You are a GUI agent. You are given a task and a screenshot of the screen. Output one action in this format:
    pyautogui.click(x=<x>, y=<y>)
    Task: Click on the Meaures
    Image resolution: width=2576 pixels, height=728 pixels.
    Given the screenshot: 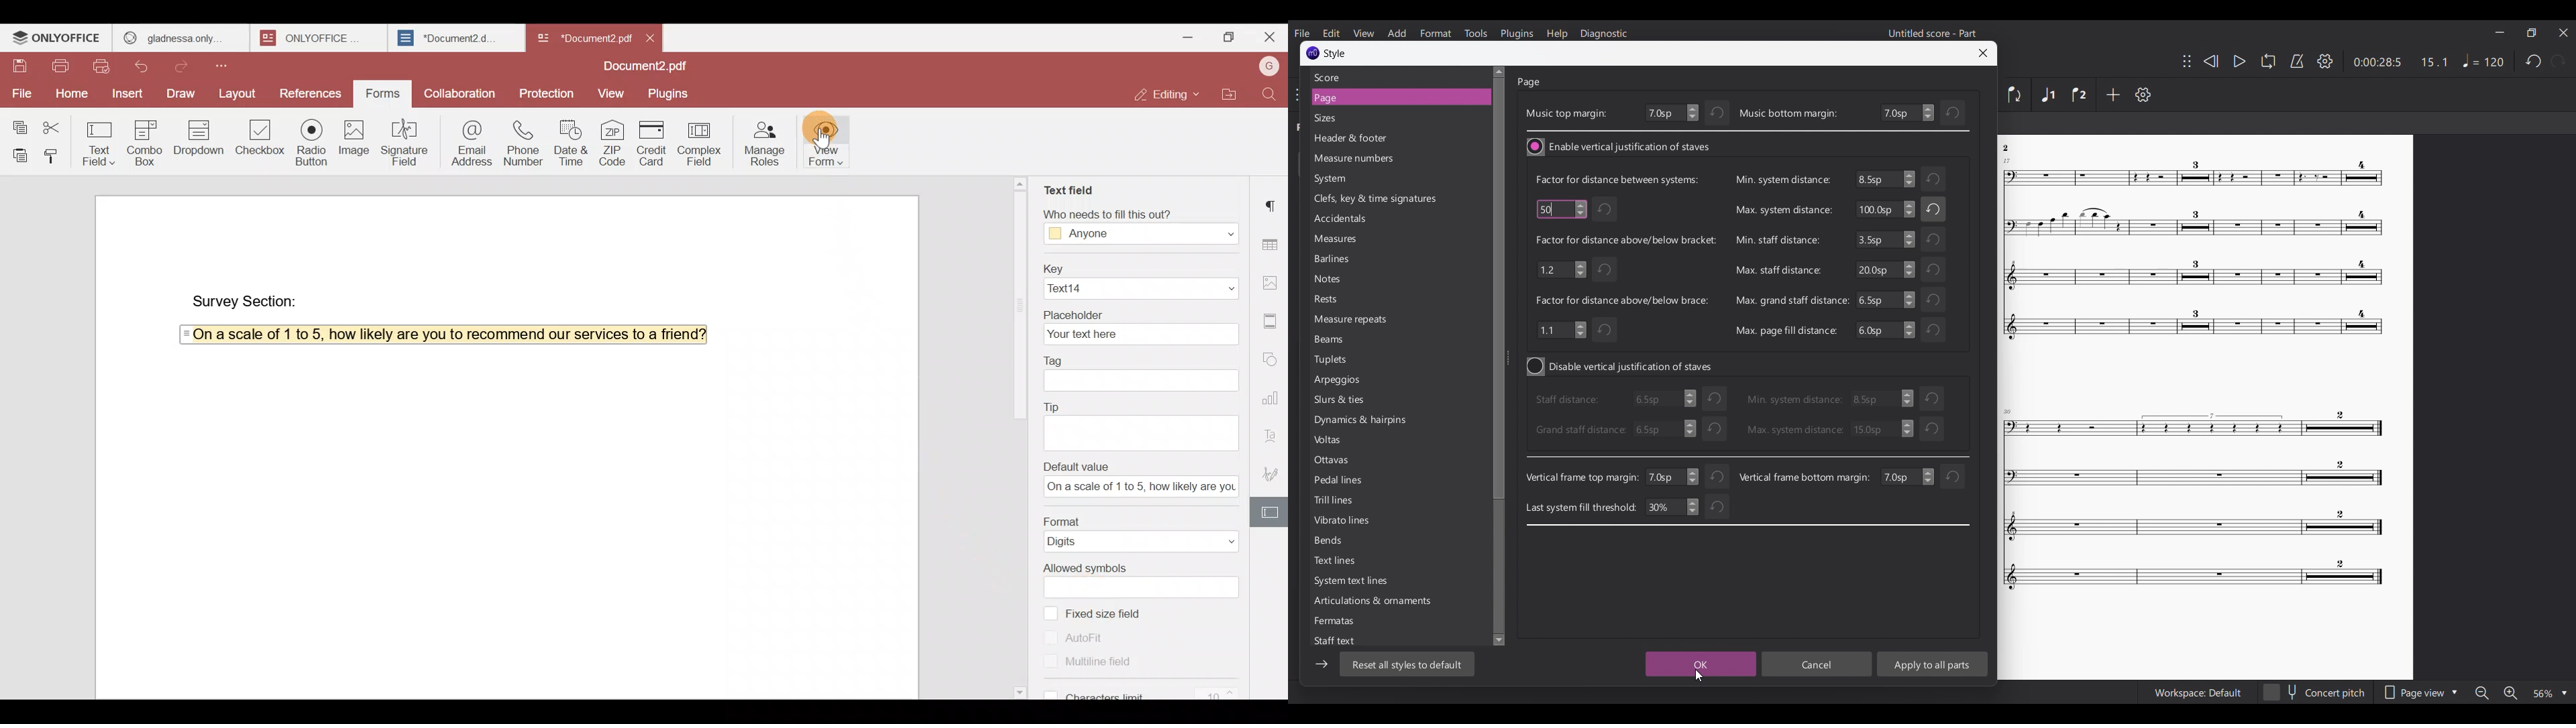 What is the action you would take?
    pyautogui.click(x=1369, y=241)
    